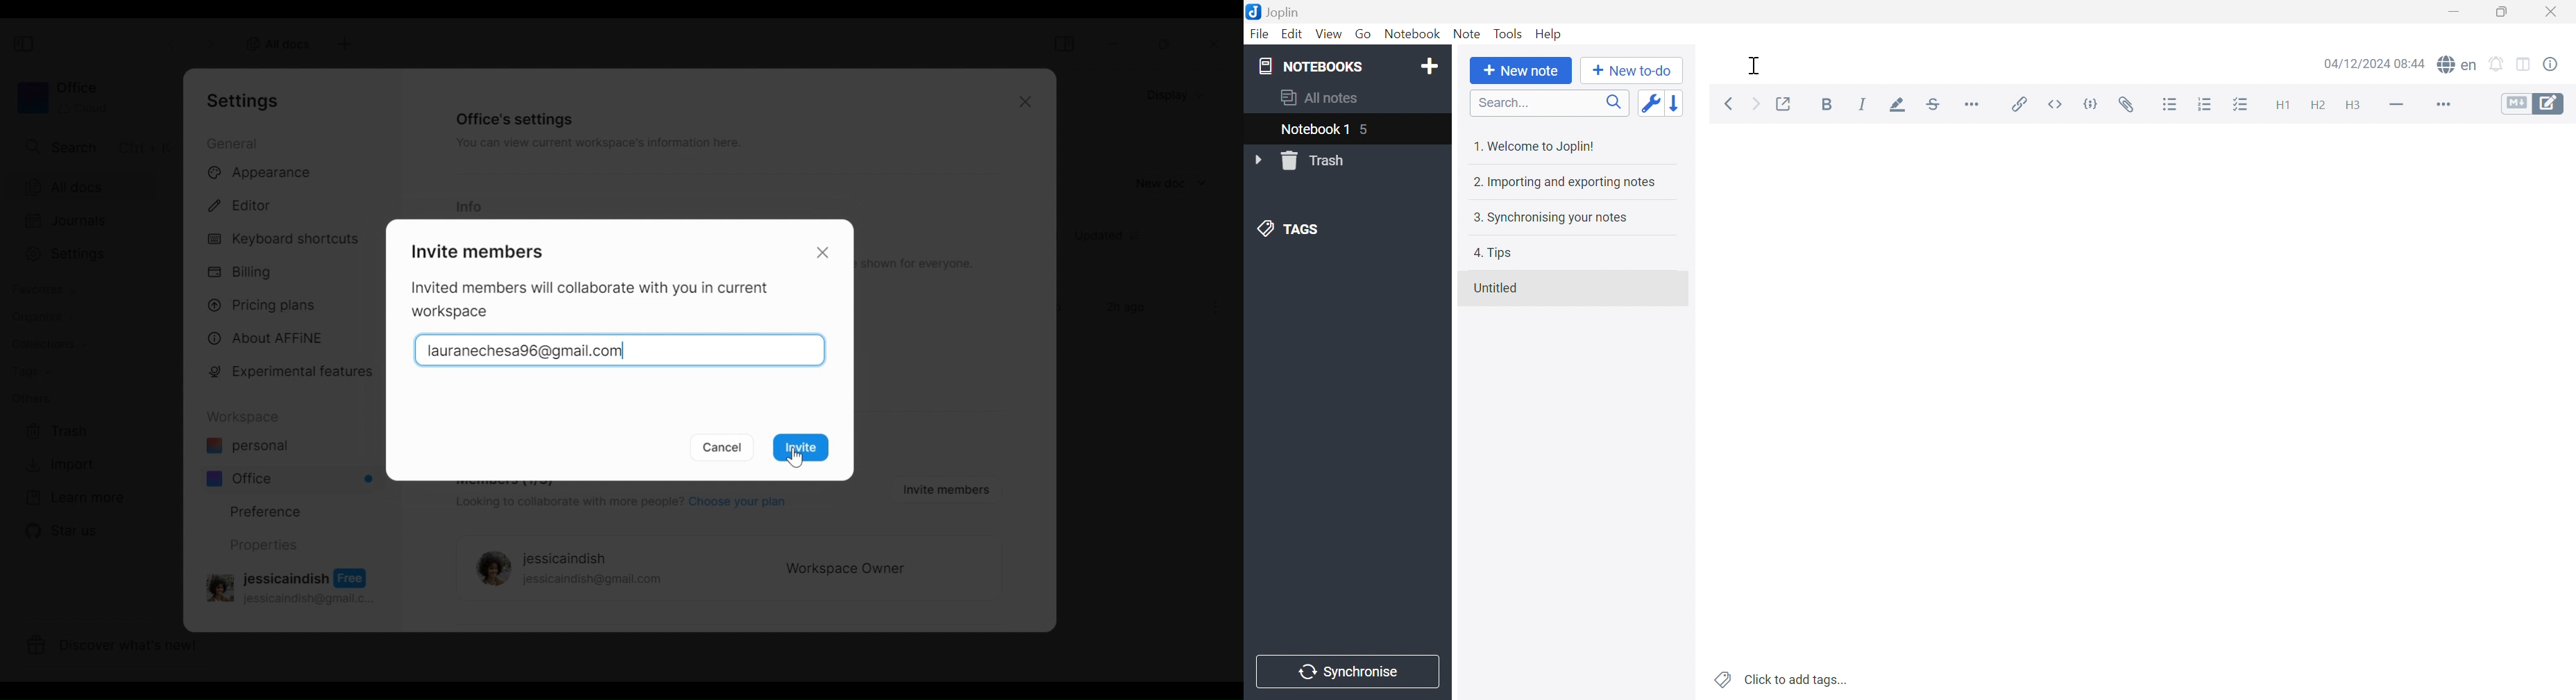 The height and width of the screenshot is (700, 2576). What do you see at coordinates (59, 531) in the screenshot?
I see `Star us` at bounding box center [59, 531].